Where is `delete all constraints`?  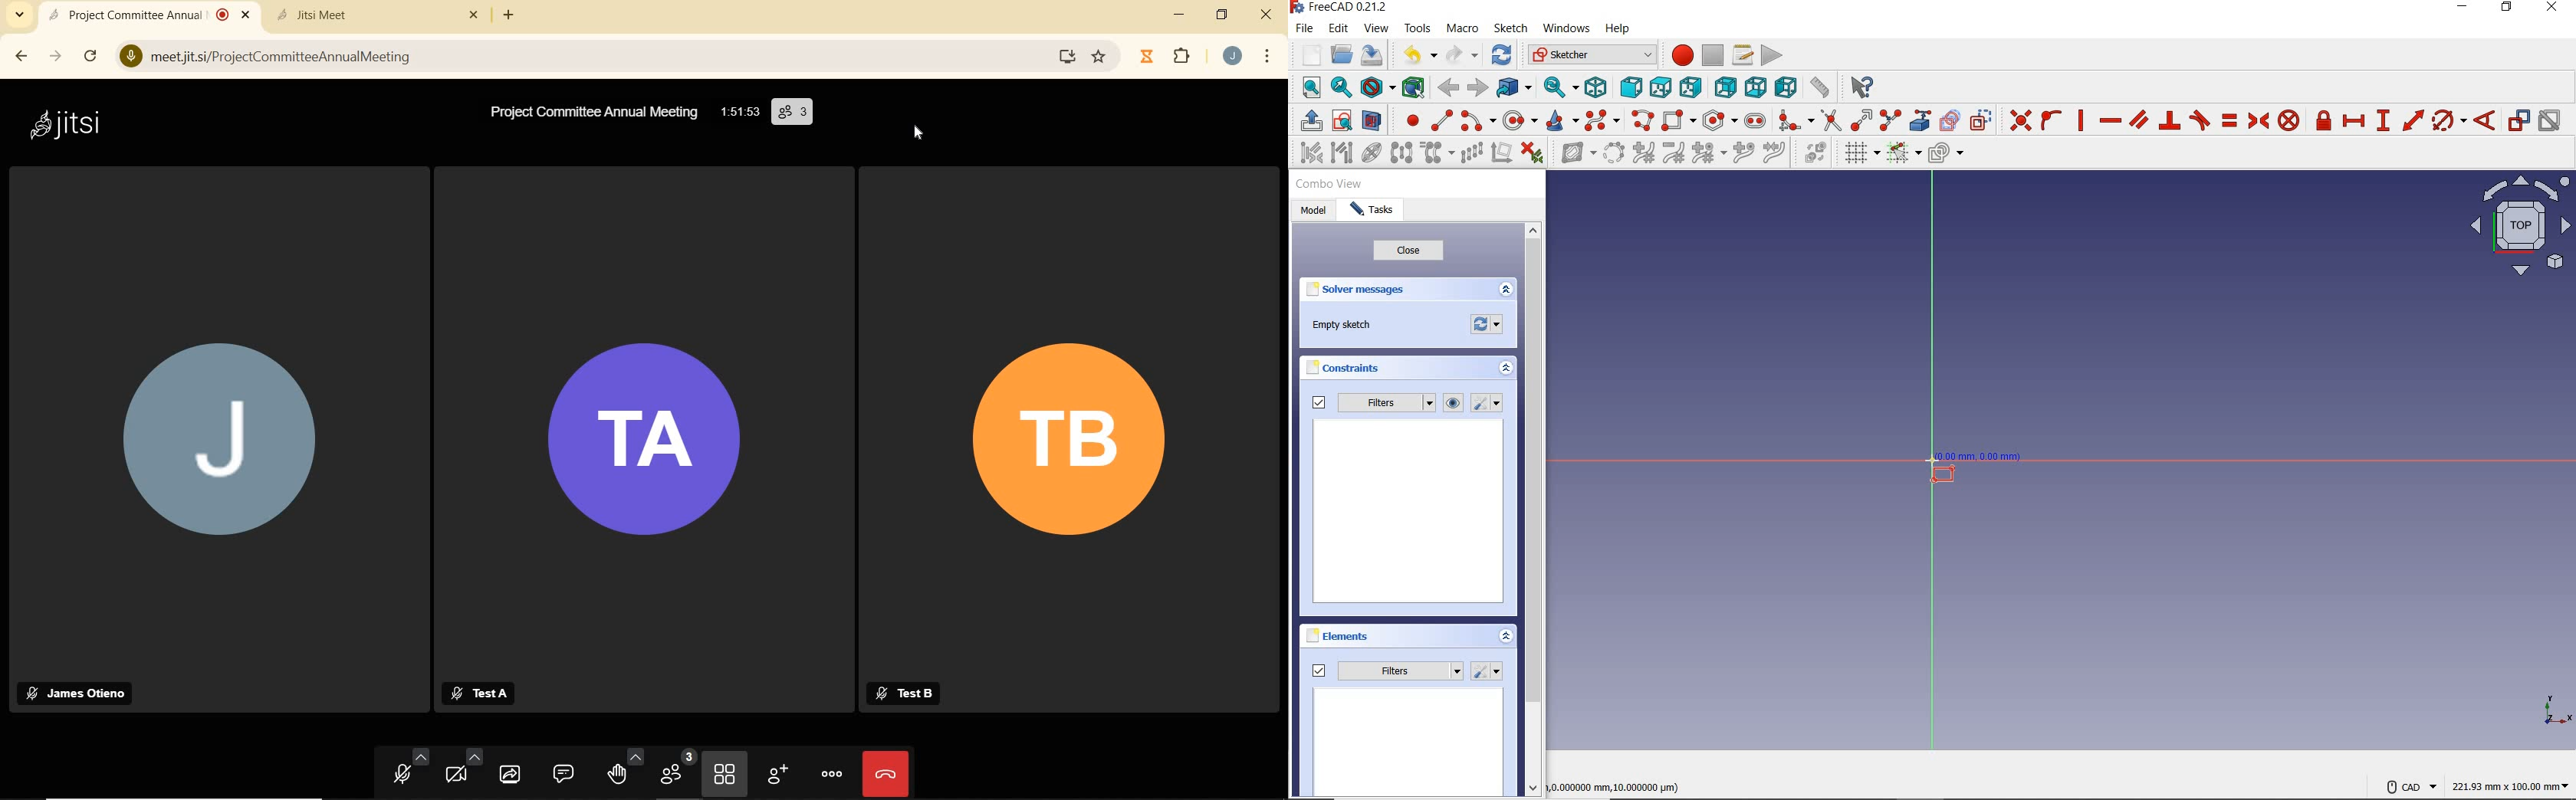
delete all constraints is located at coordinates (1532, 154).